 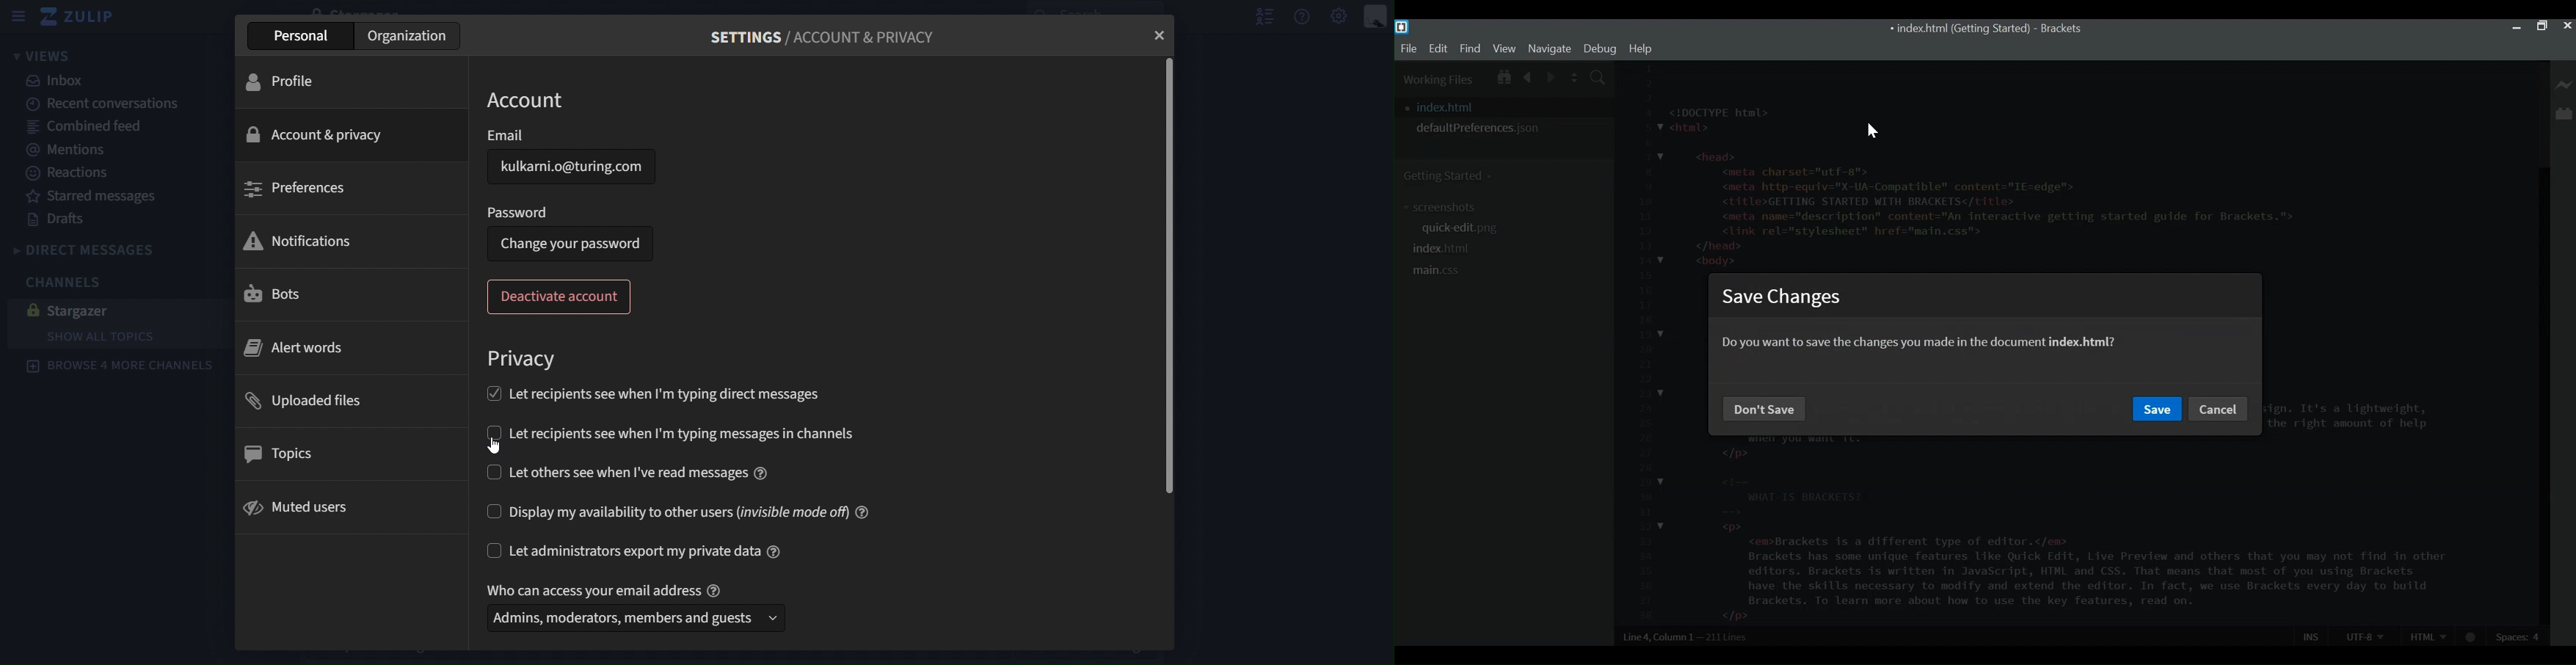 What do you see at coordinates (2564, 113) in the screenshot?
I see `Manage Extensions` at bounding box center [2564, 113].